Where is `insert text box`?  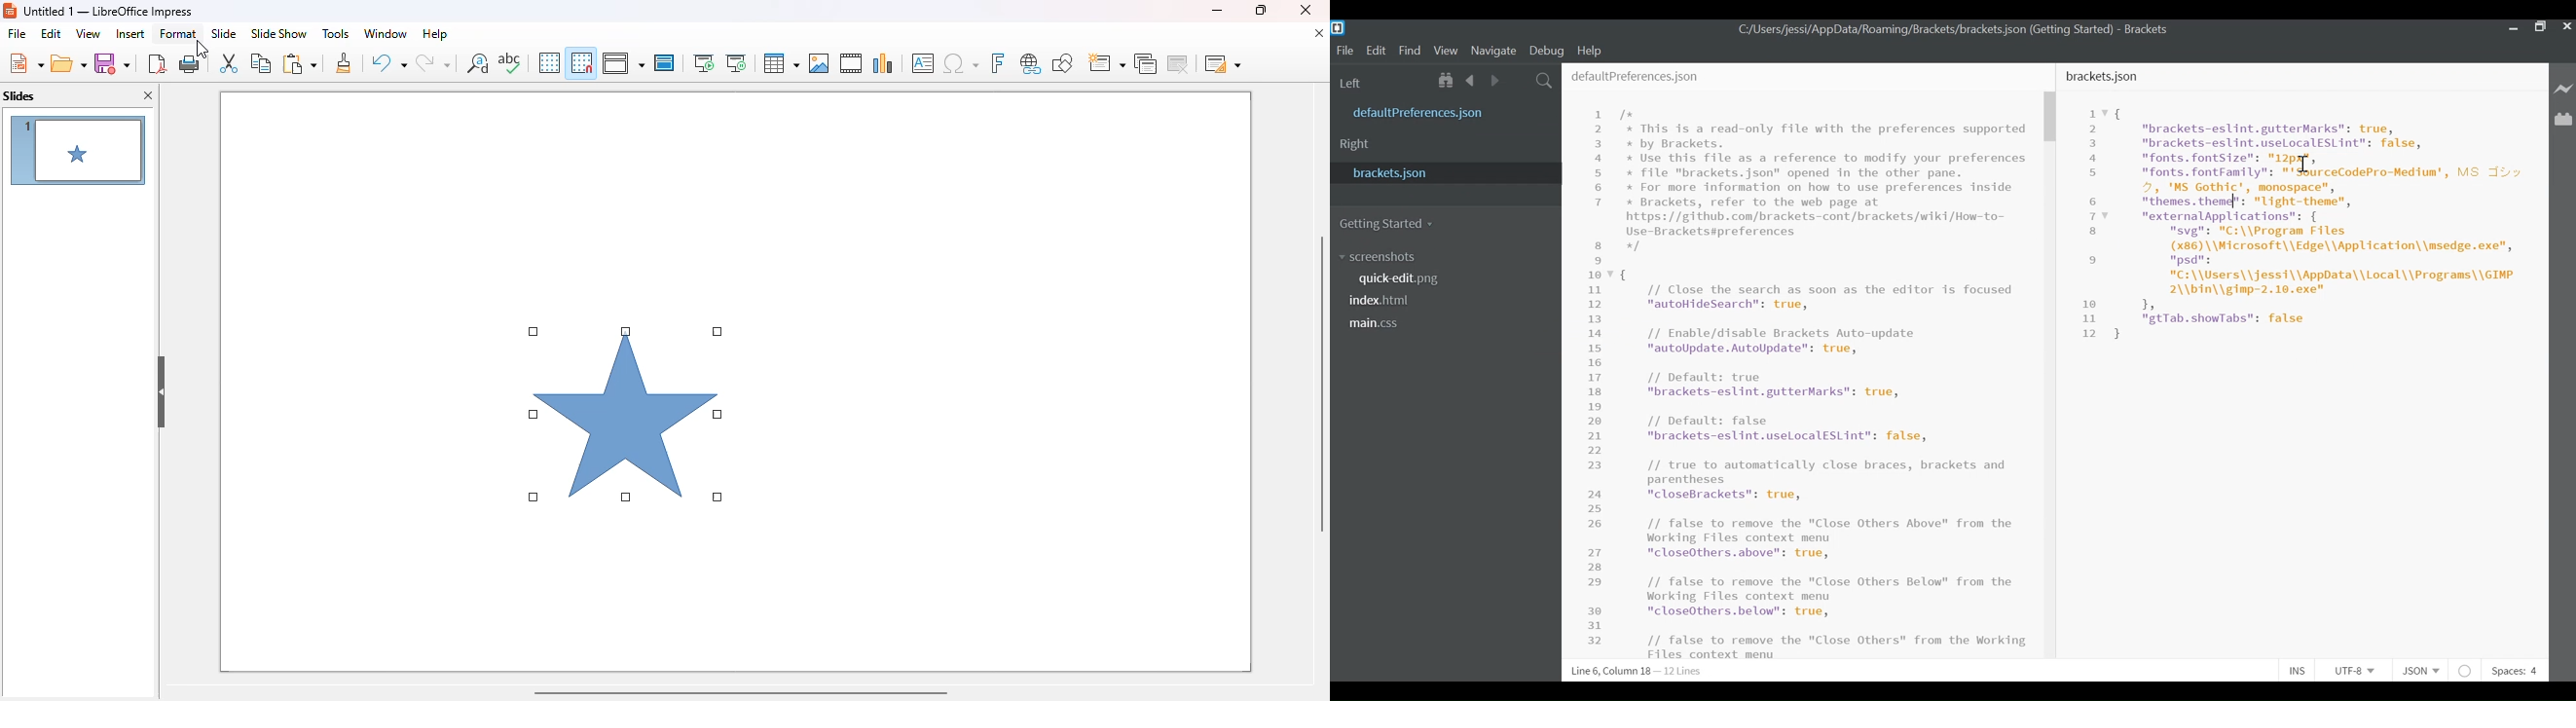 insert text box is located at coordinates (923, 63).